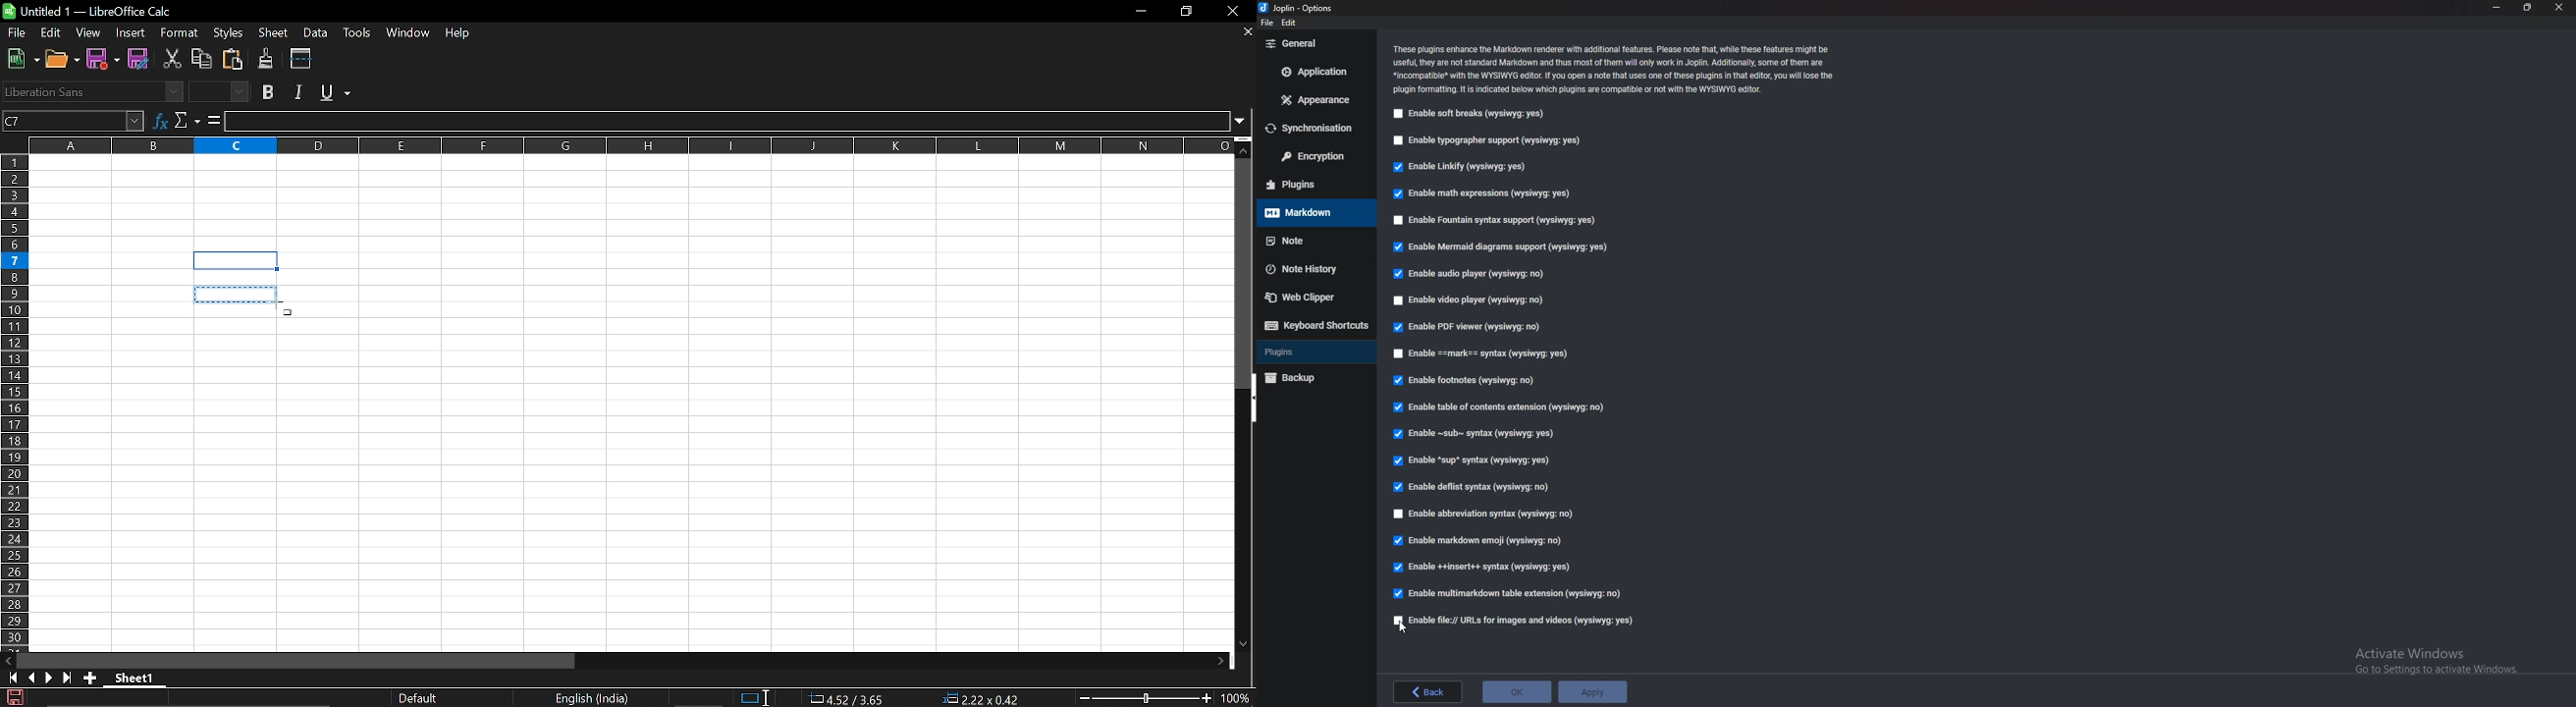  I want to click on Window, so click(407, 33).